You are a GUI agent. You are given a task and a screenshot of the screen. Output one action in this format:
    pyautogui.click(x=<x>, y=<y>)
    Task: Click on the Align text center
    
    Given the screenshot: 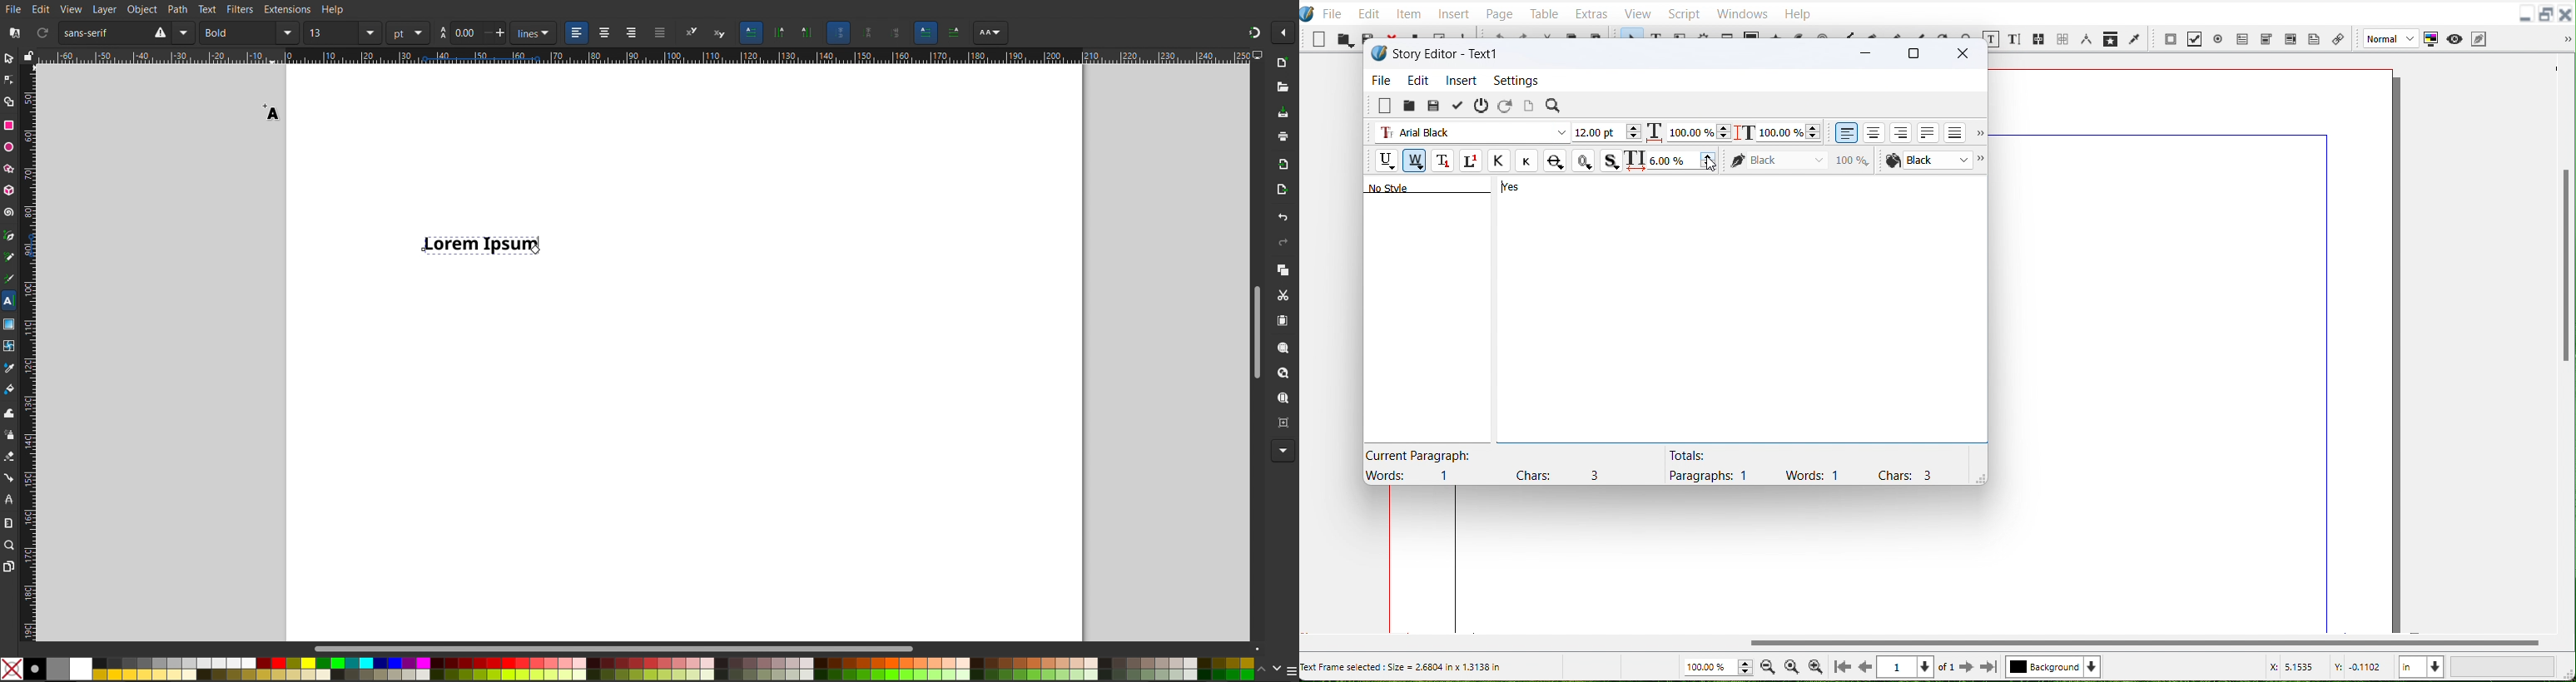 What is the action you would take?
    pyautogui.click(x=1876, y=131)
    